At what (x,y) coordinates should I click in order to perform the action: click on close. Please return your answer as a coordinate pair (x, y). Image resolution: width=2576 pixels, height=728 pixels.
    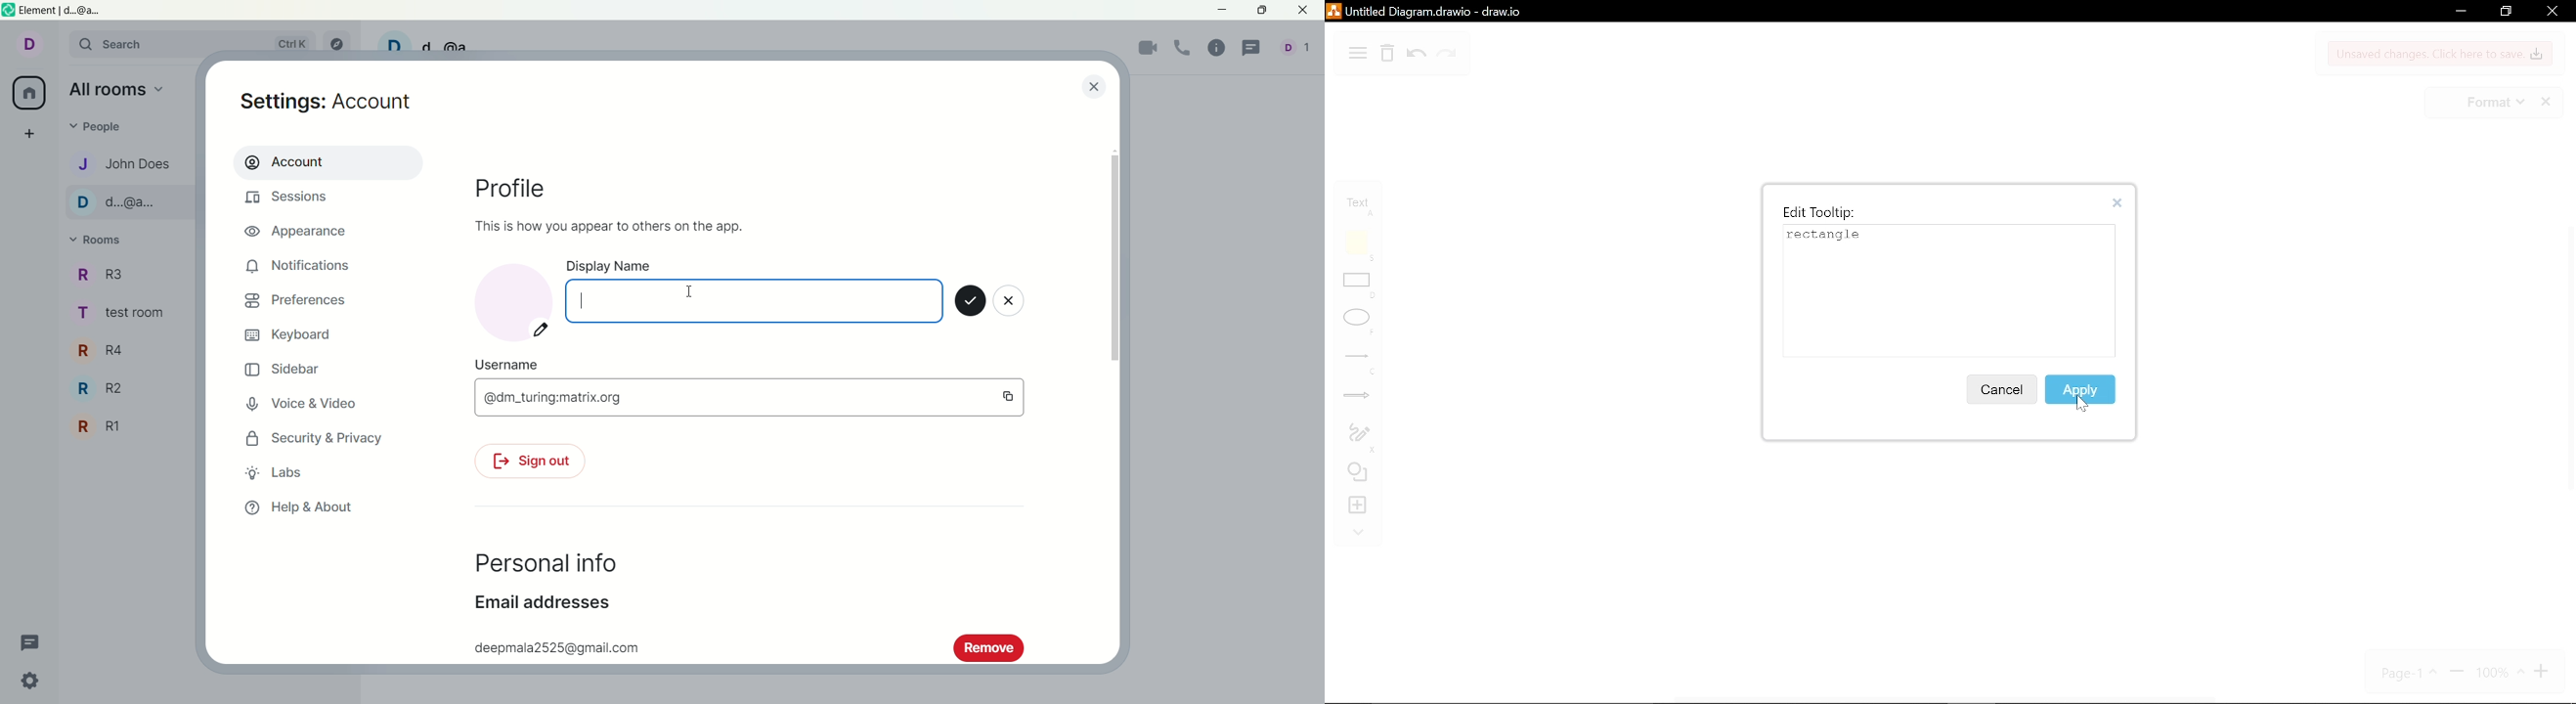
    Looking at the image, I should click on (1305, 11).